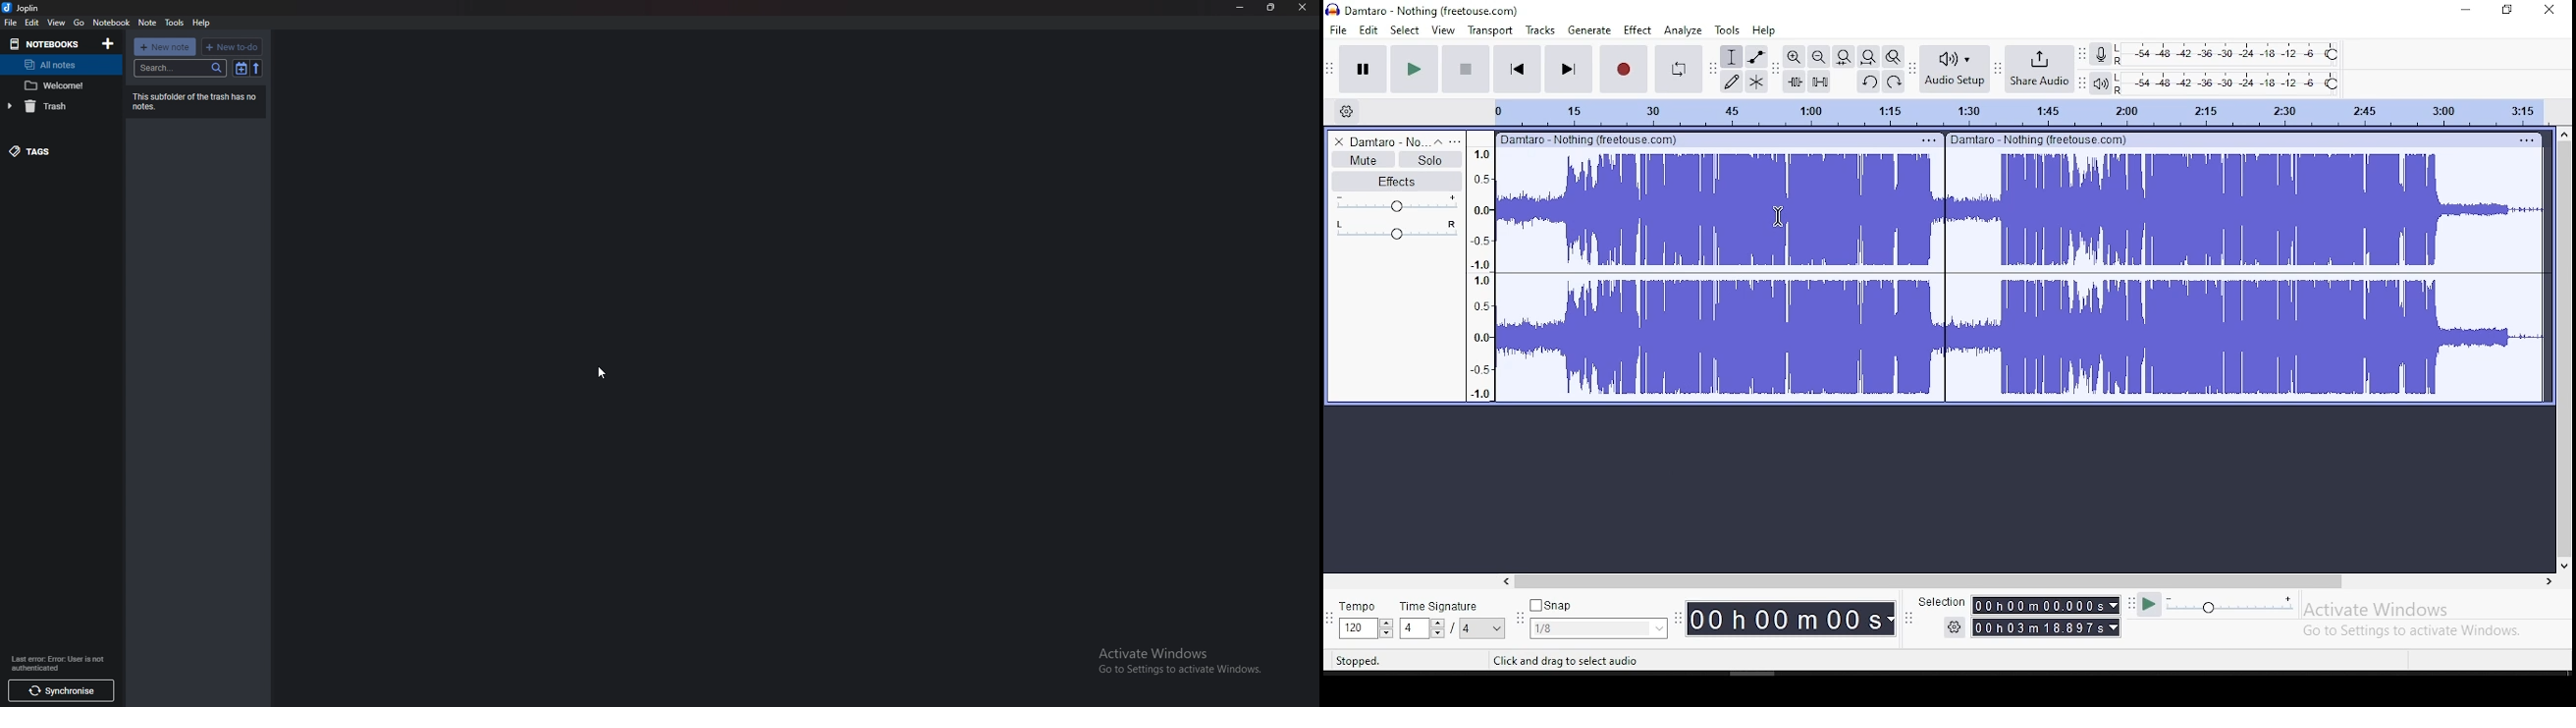  I want to click on scroll bar, so click(1930, 581).